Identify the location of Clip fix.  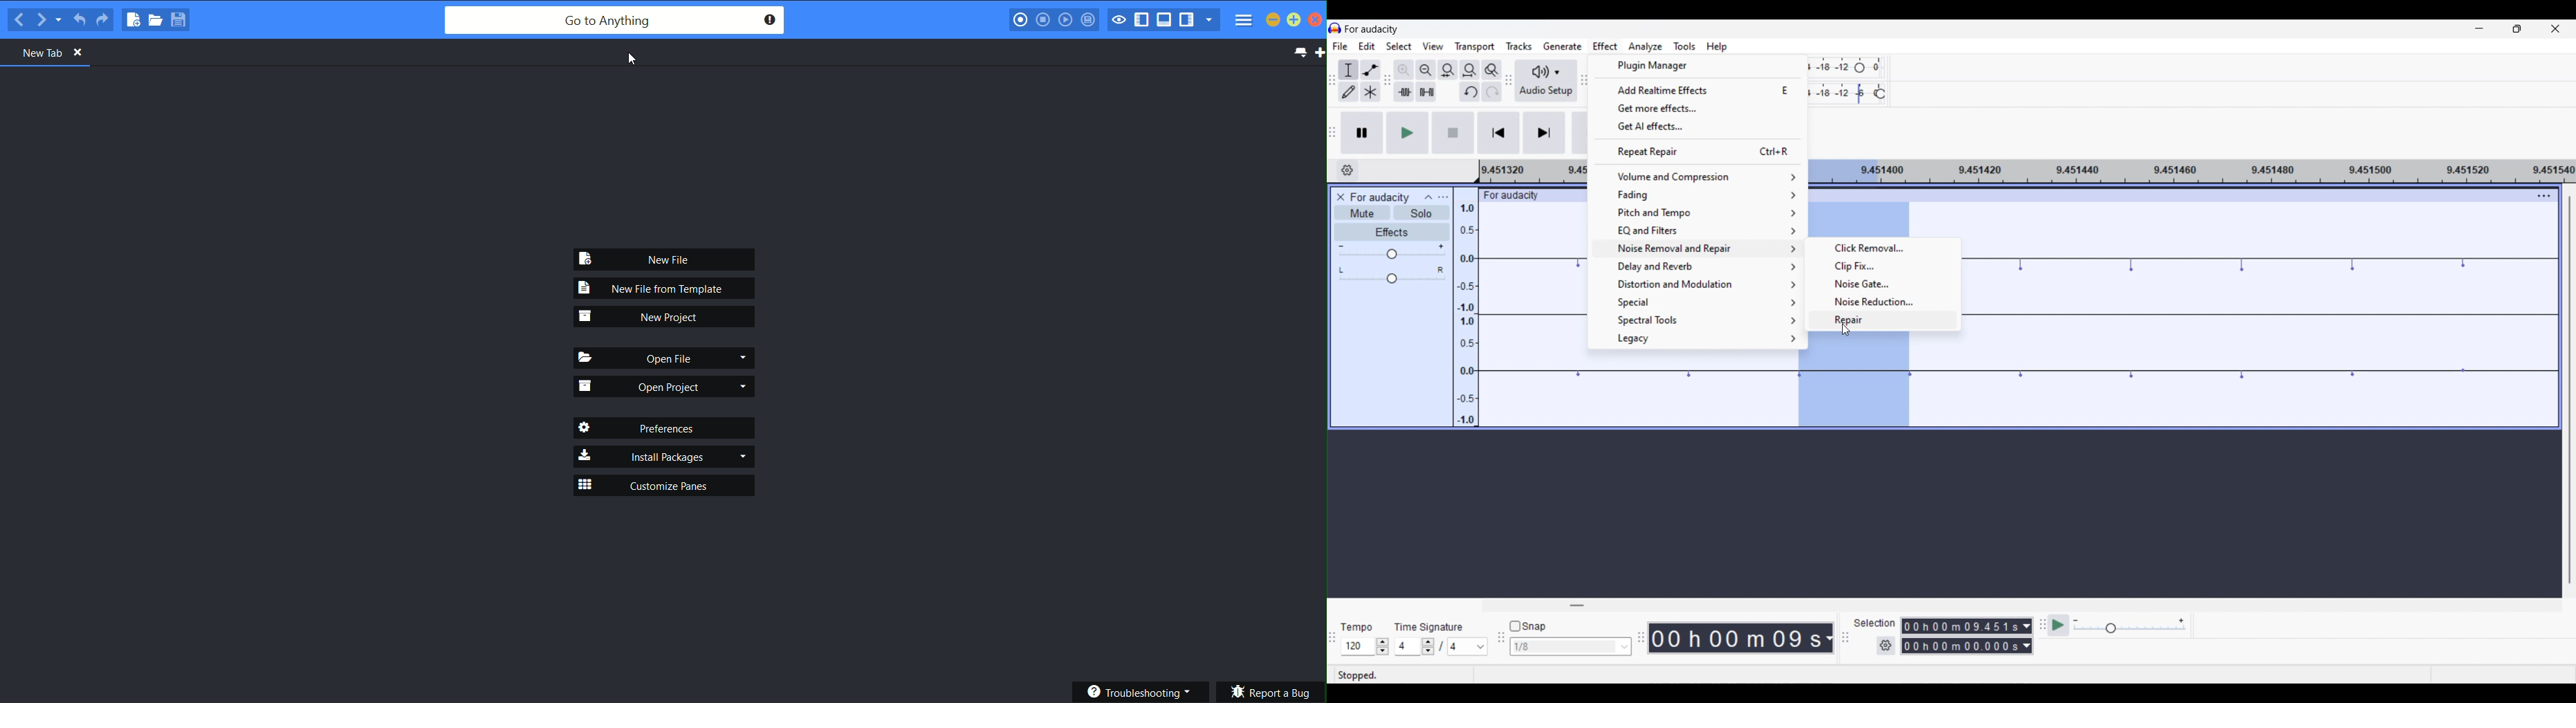
(1882, 266).